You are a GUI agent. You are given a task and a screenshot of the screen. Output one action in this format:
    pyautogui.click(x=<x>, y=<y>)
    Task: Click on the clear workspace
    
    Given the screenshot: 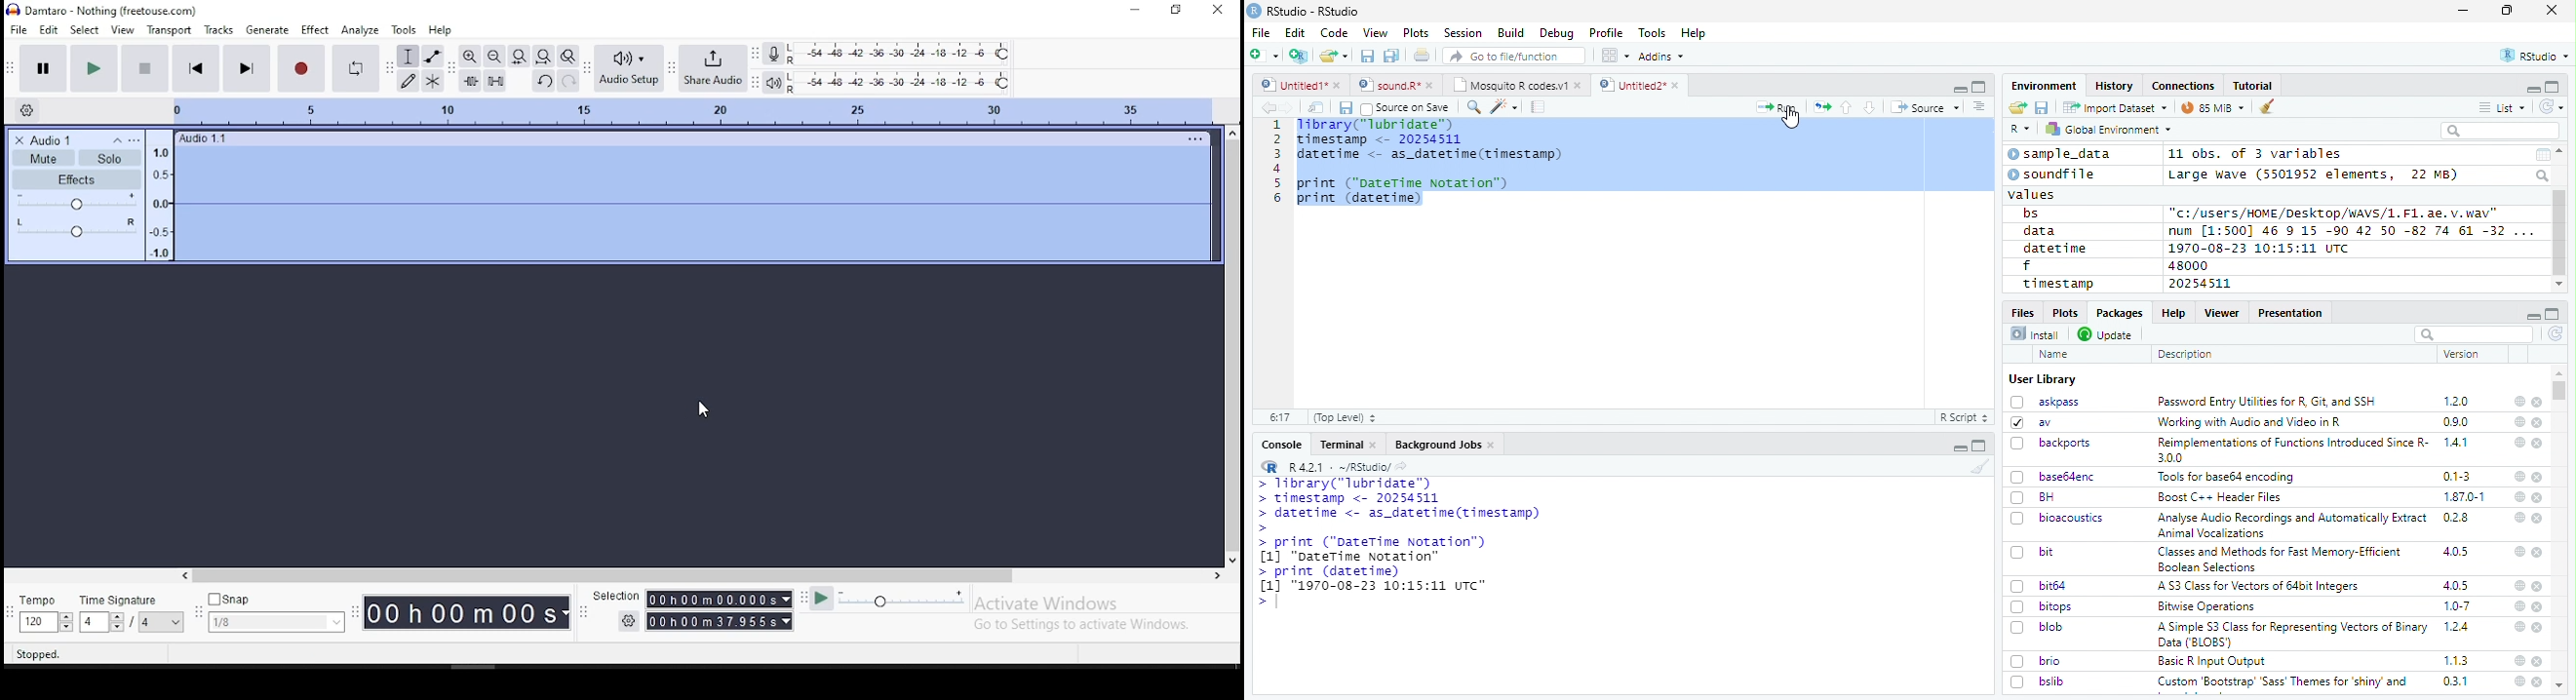 What is the action you would take?
    pyautogui.click(x=1976, y=466)
    